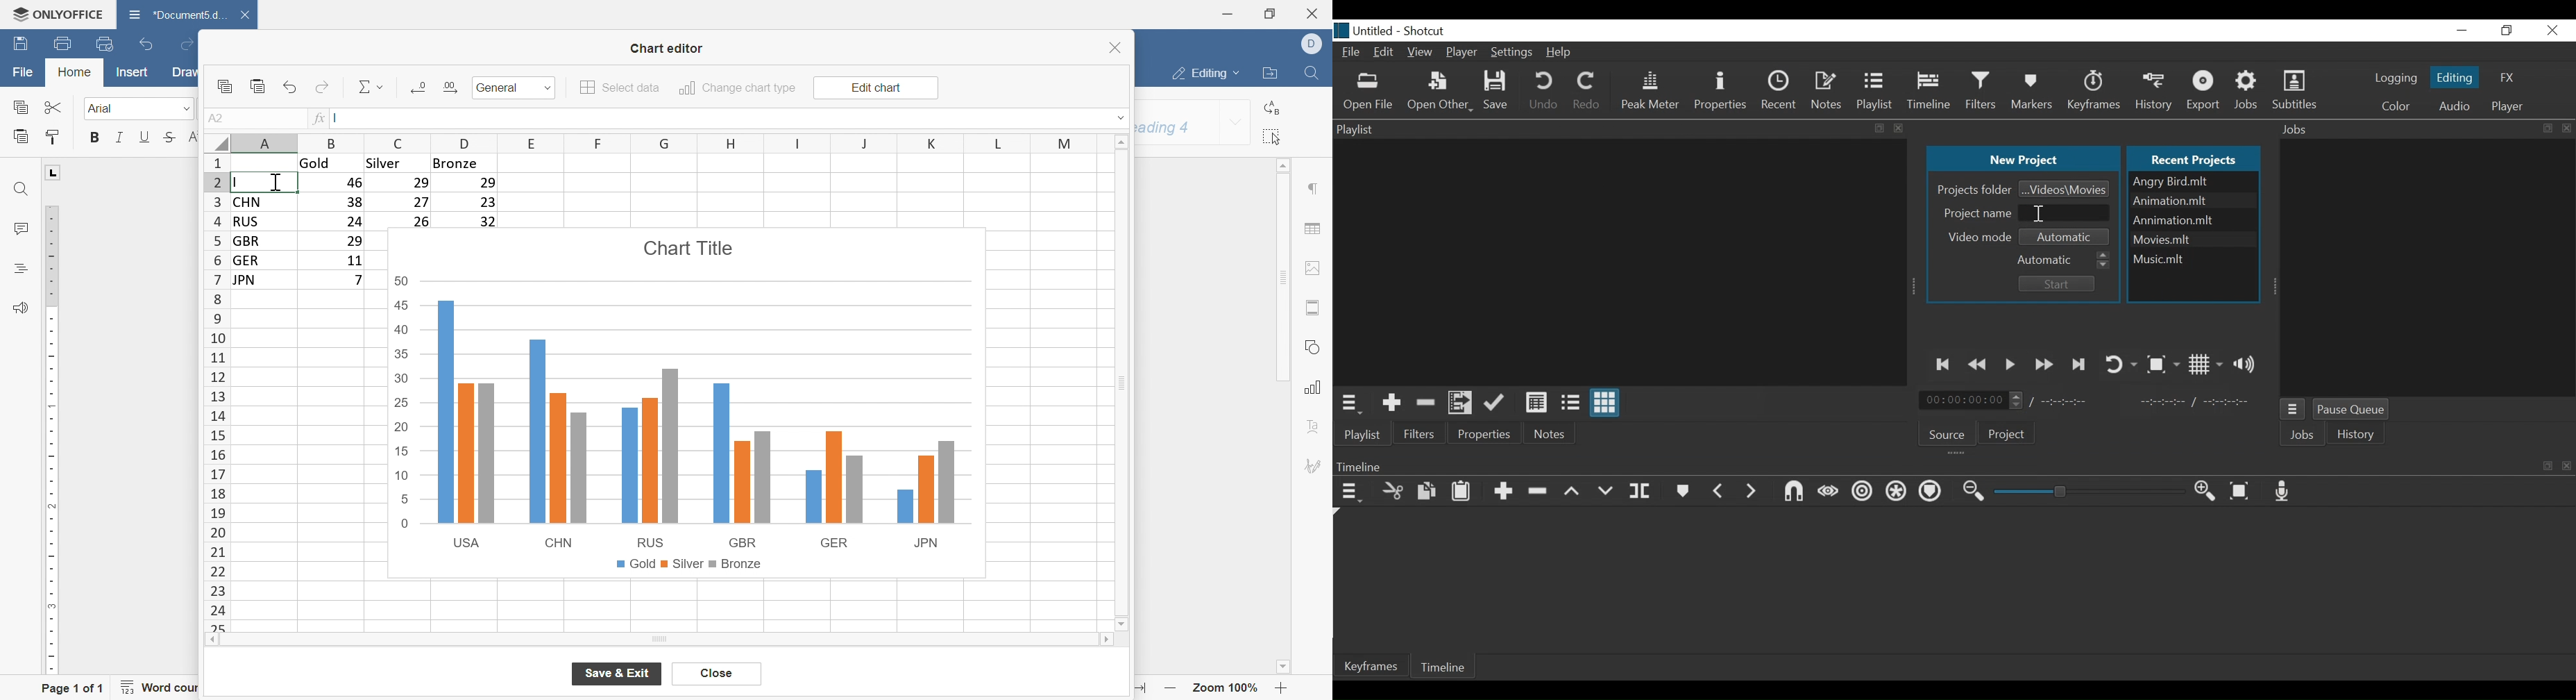 The height and width of the screenshot is (700, 2576). I want to click on drop down, so click(549, 88).